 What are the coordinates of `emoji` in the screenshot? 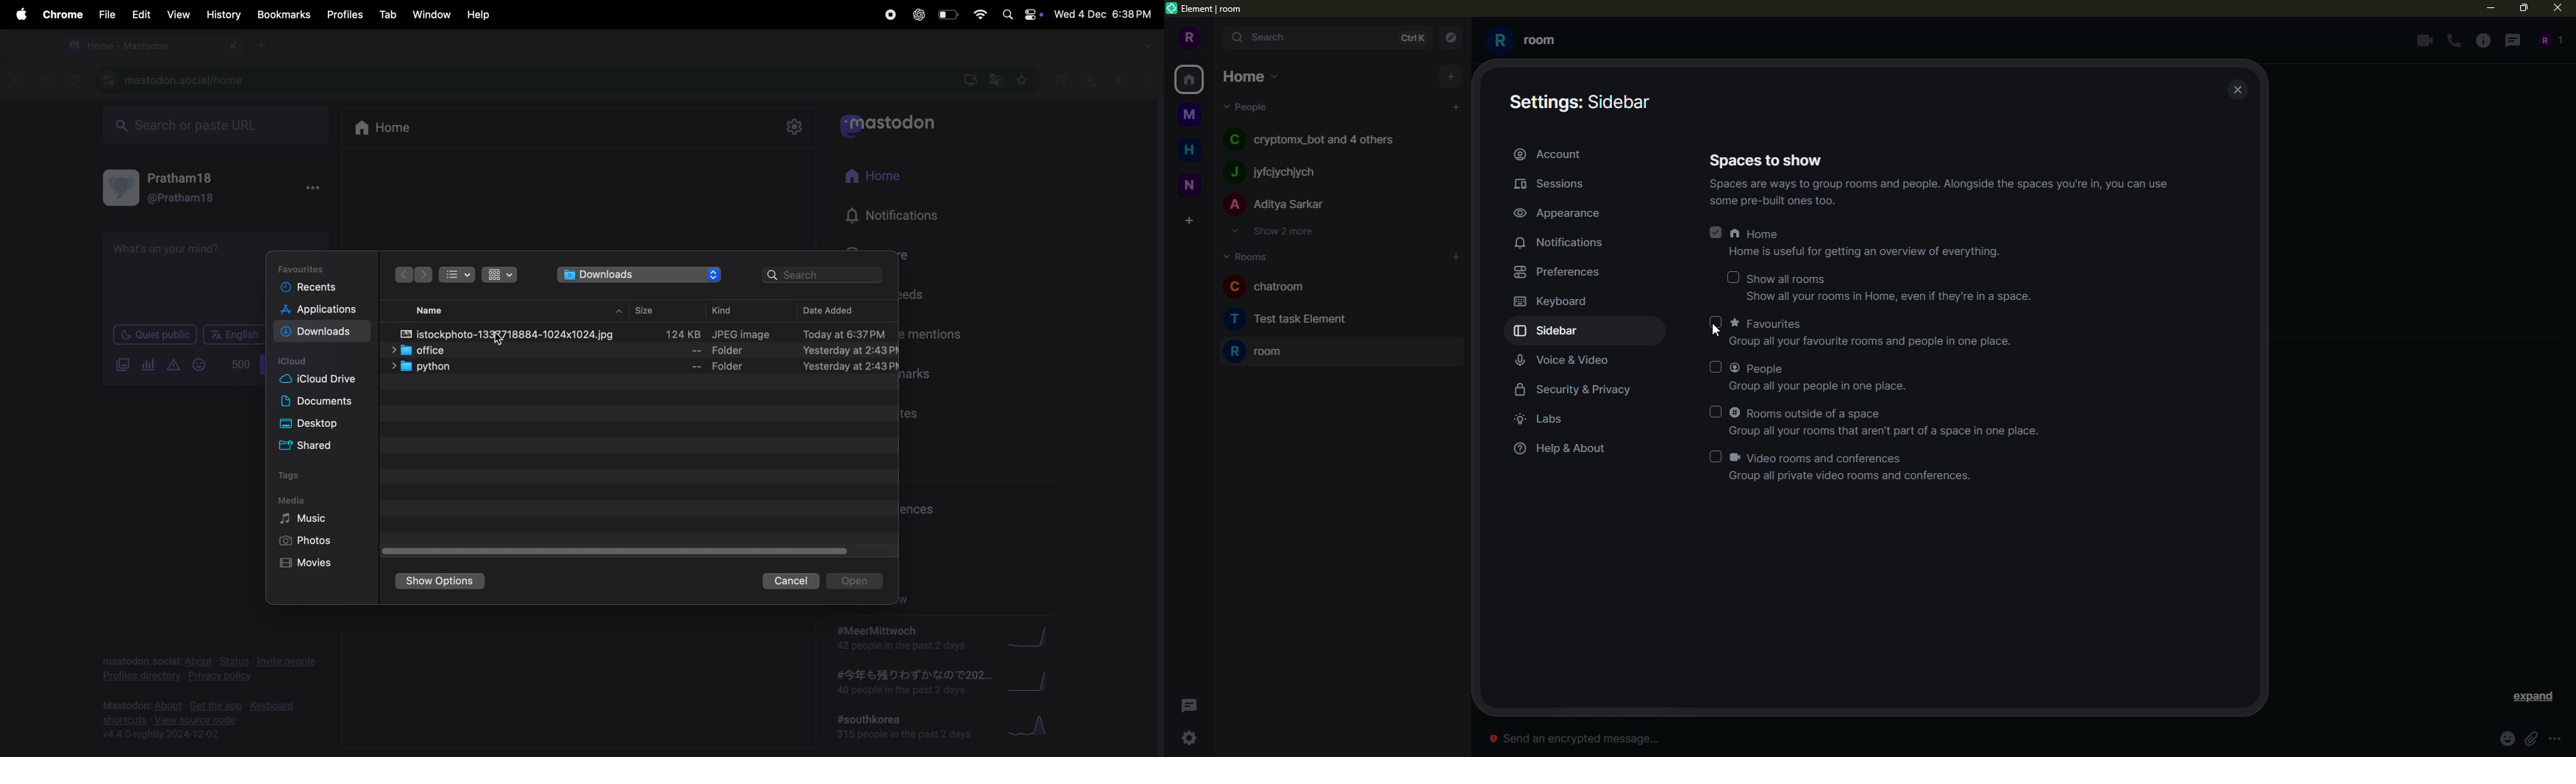 It's located at (2504, 738).